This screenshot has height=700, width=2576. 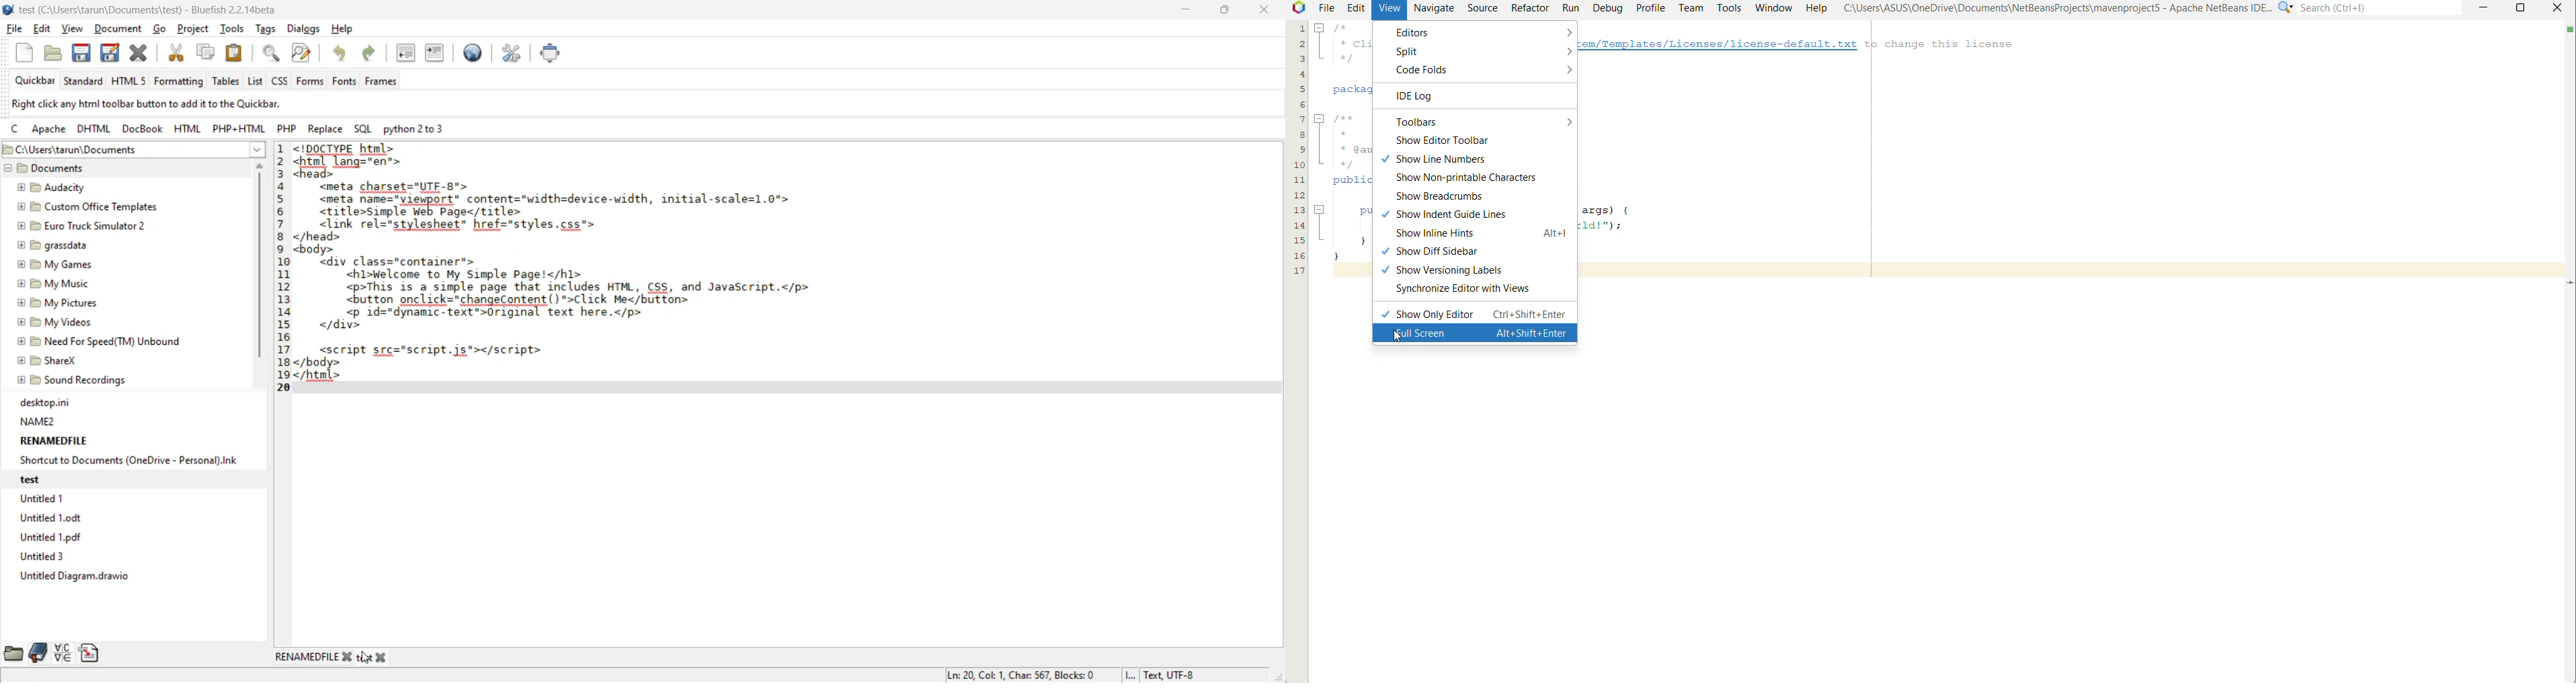 I want to click on css, so click(x=280, y=81).